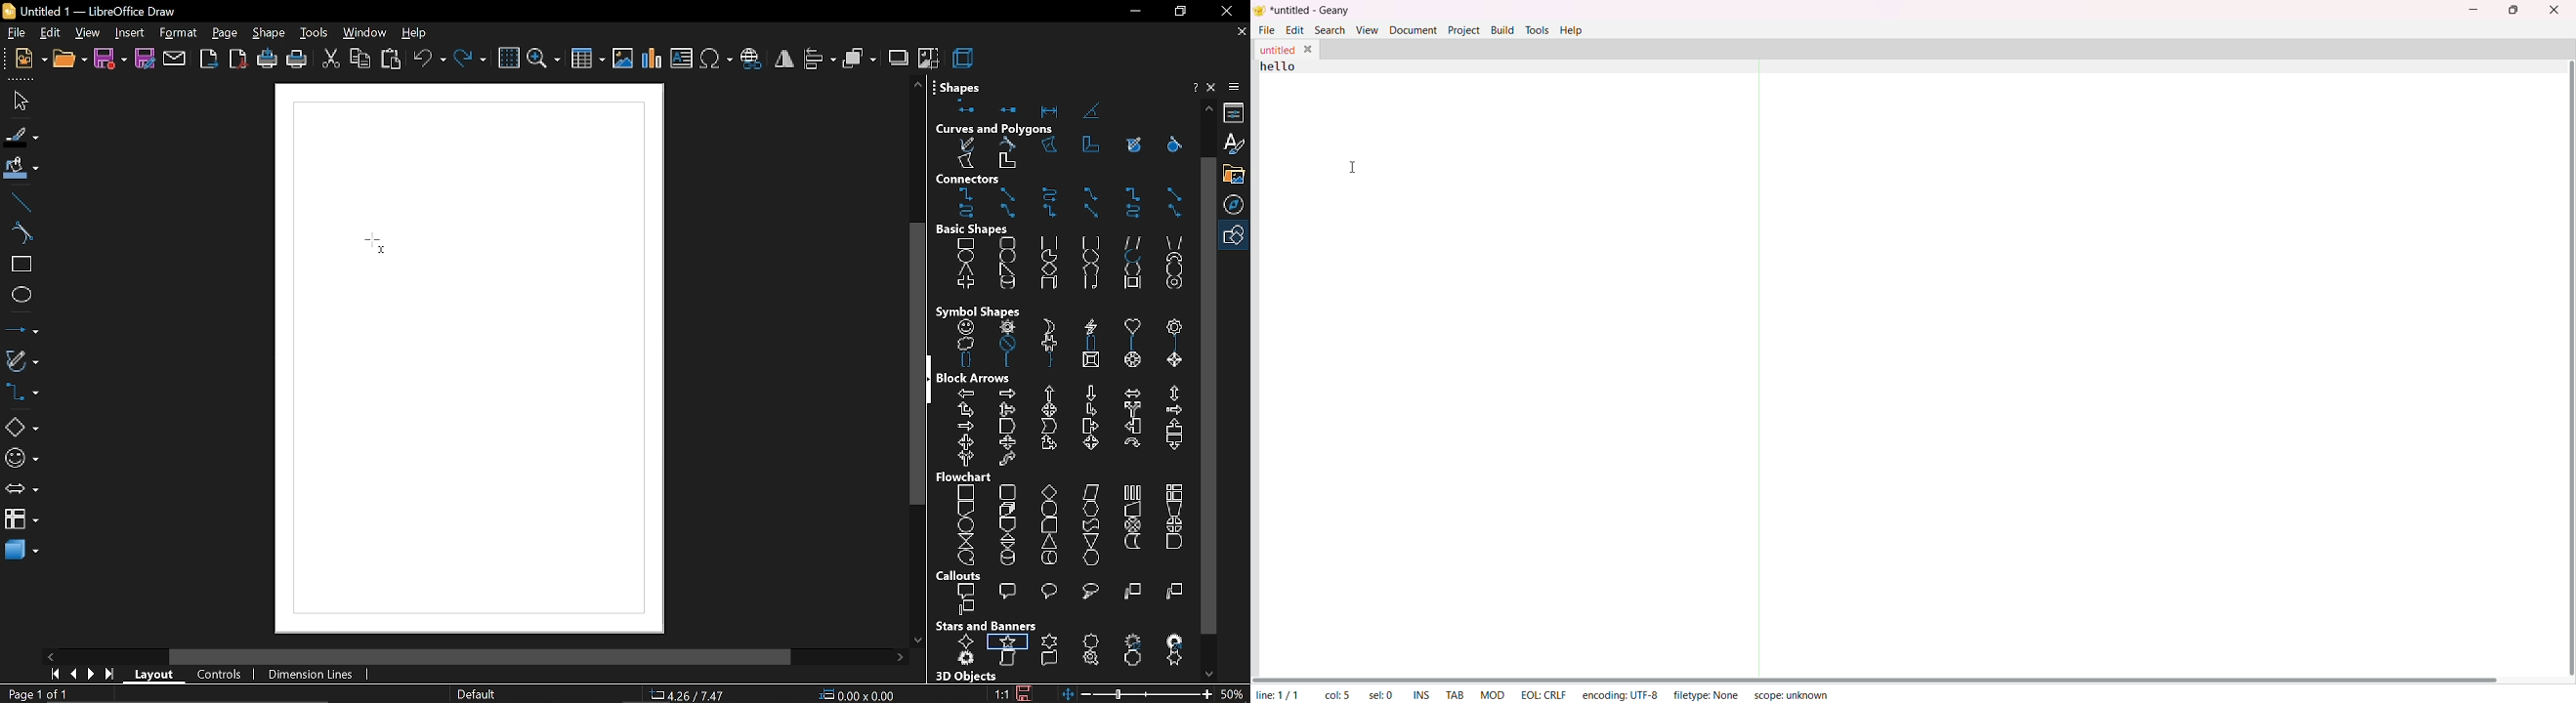  Describe the element at coordinates (88, 11) in the screenshot. I see `current window` at that location.